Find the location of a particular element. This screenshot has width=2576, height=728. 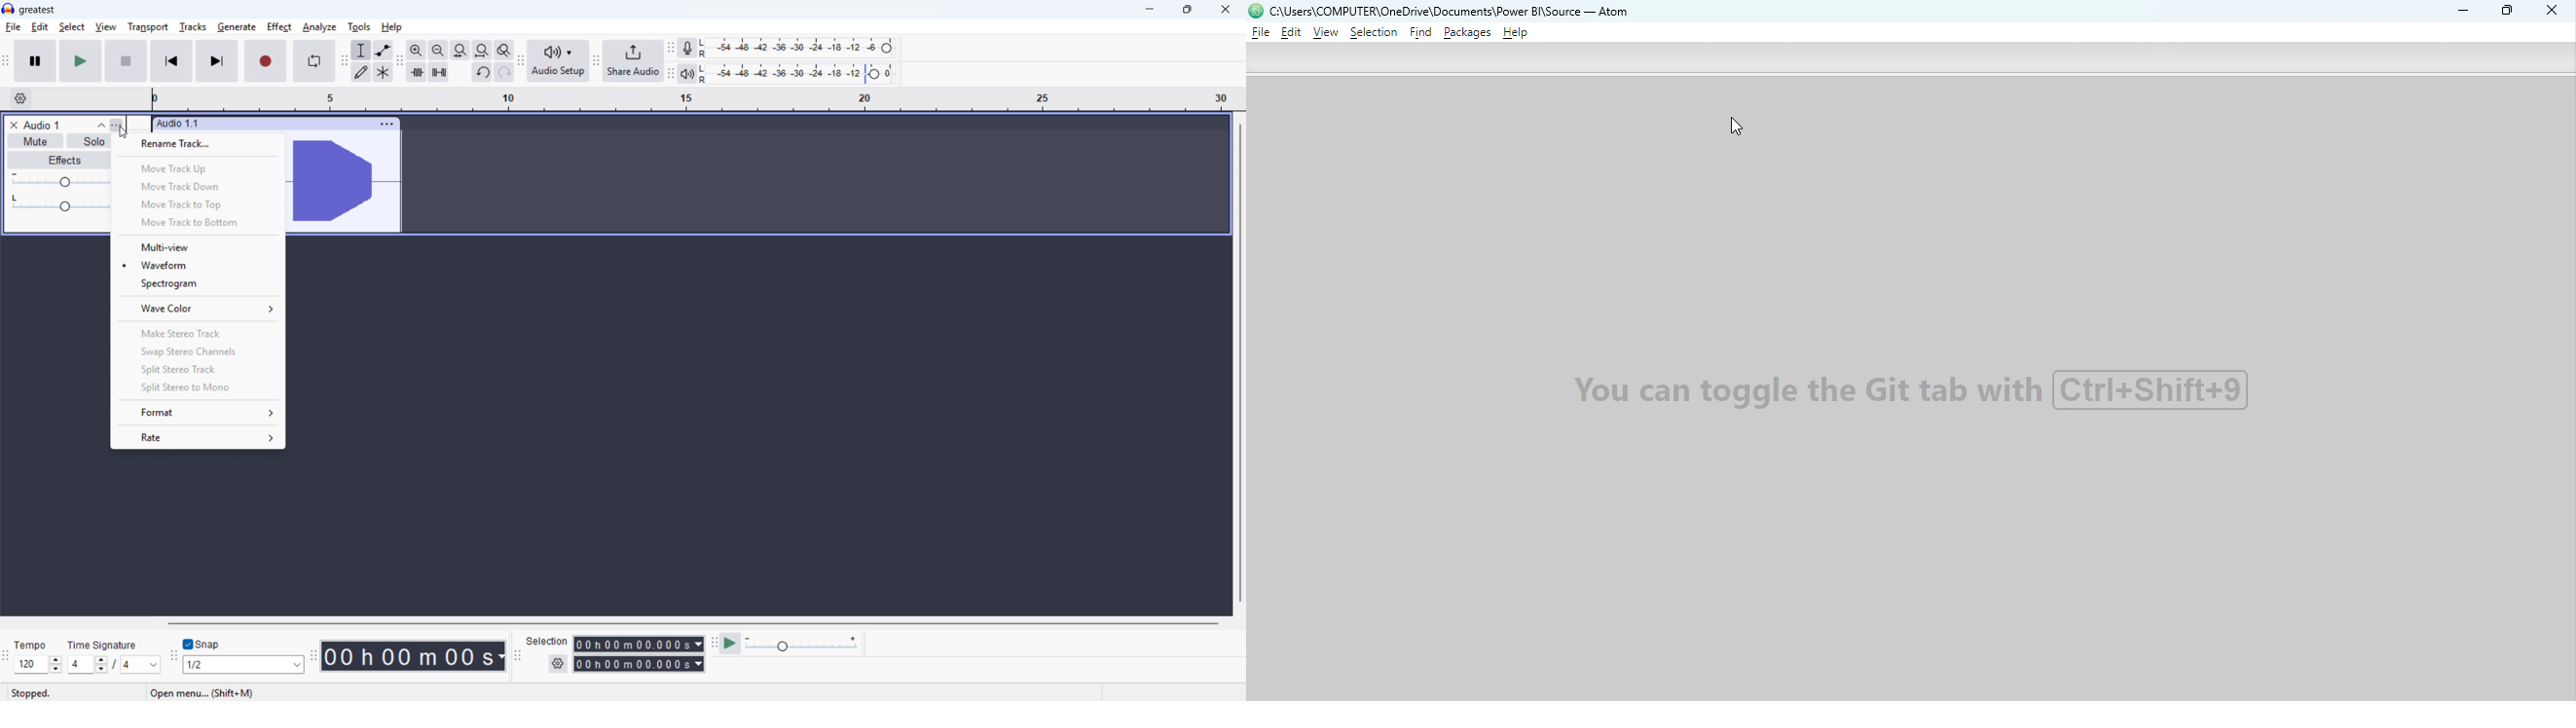

Swap stereo channels  is located at coordinates (199, 350).